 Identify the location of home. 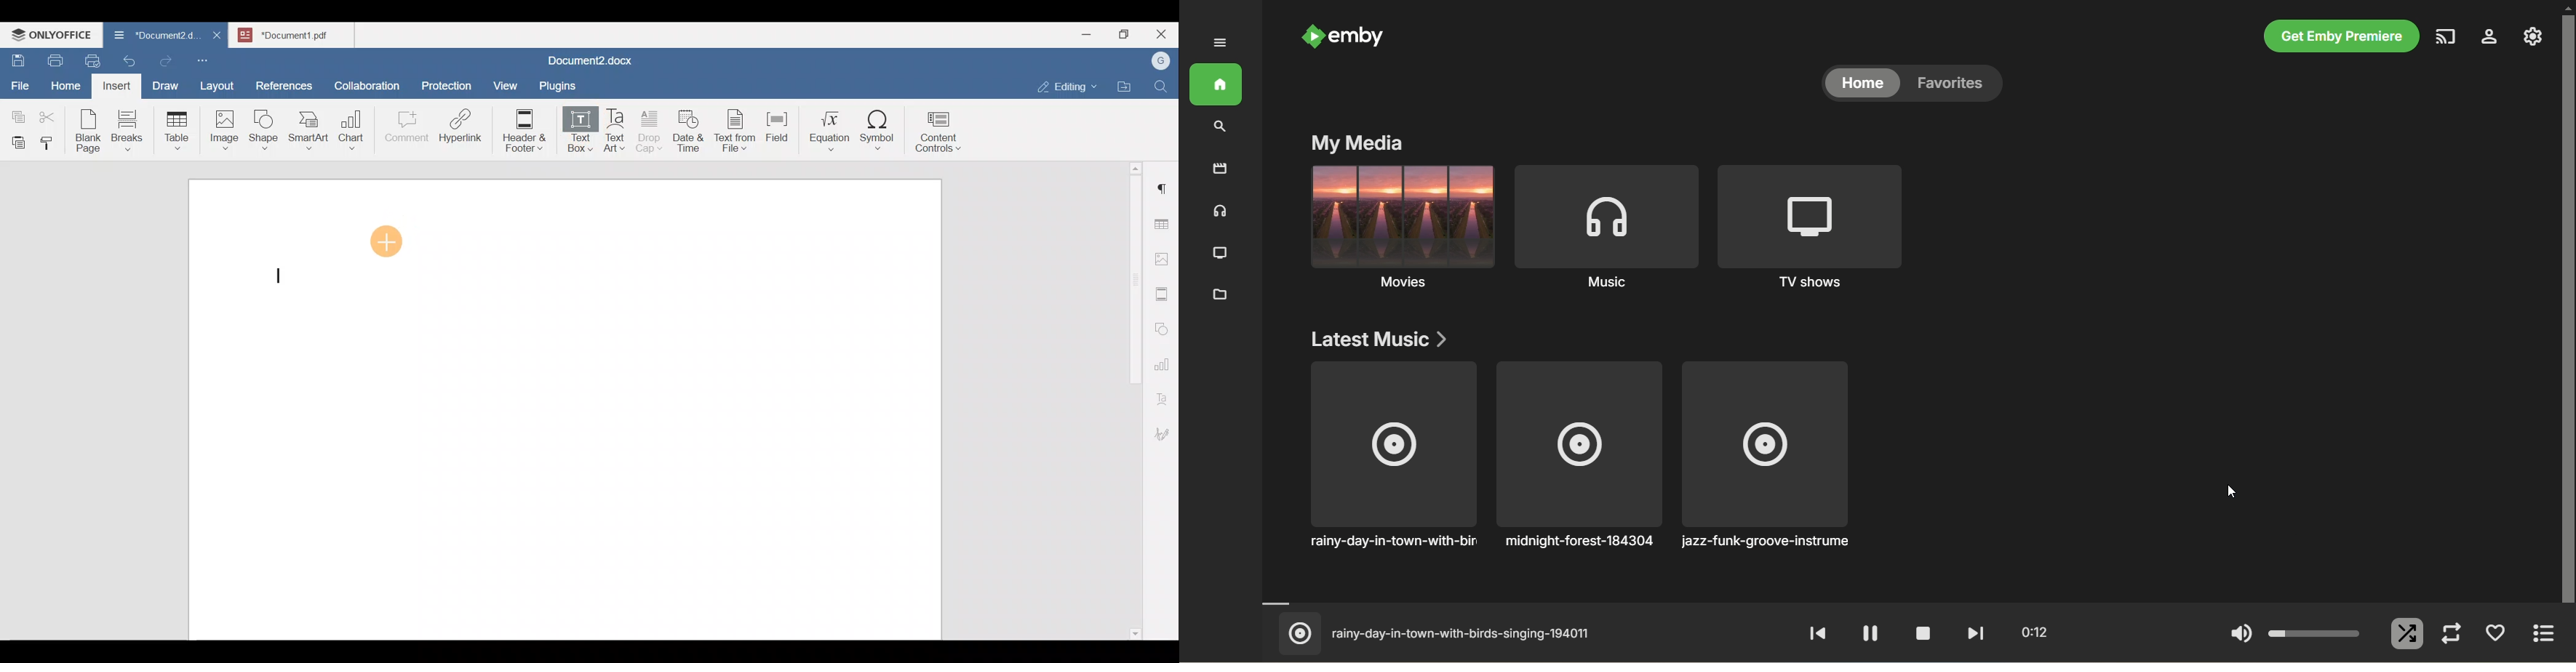
(1215, 85).